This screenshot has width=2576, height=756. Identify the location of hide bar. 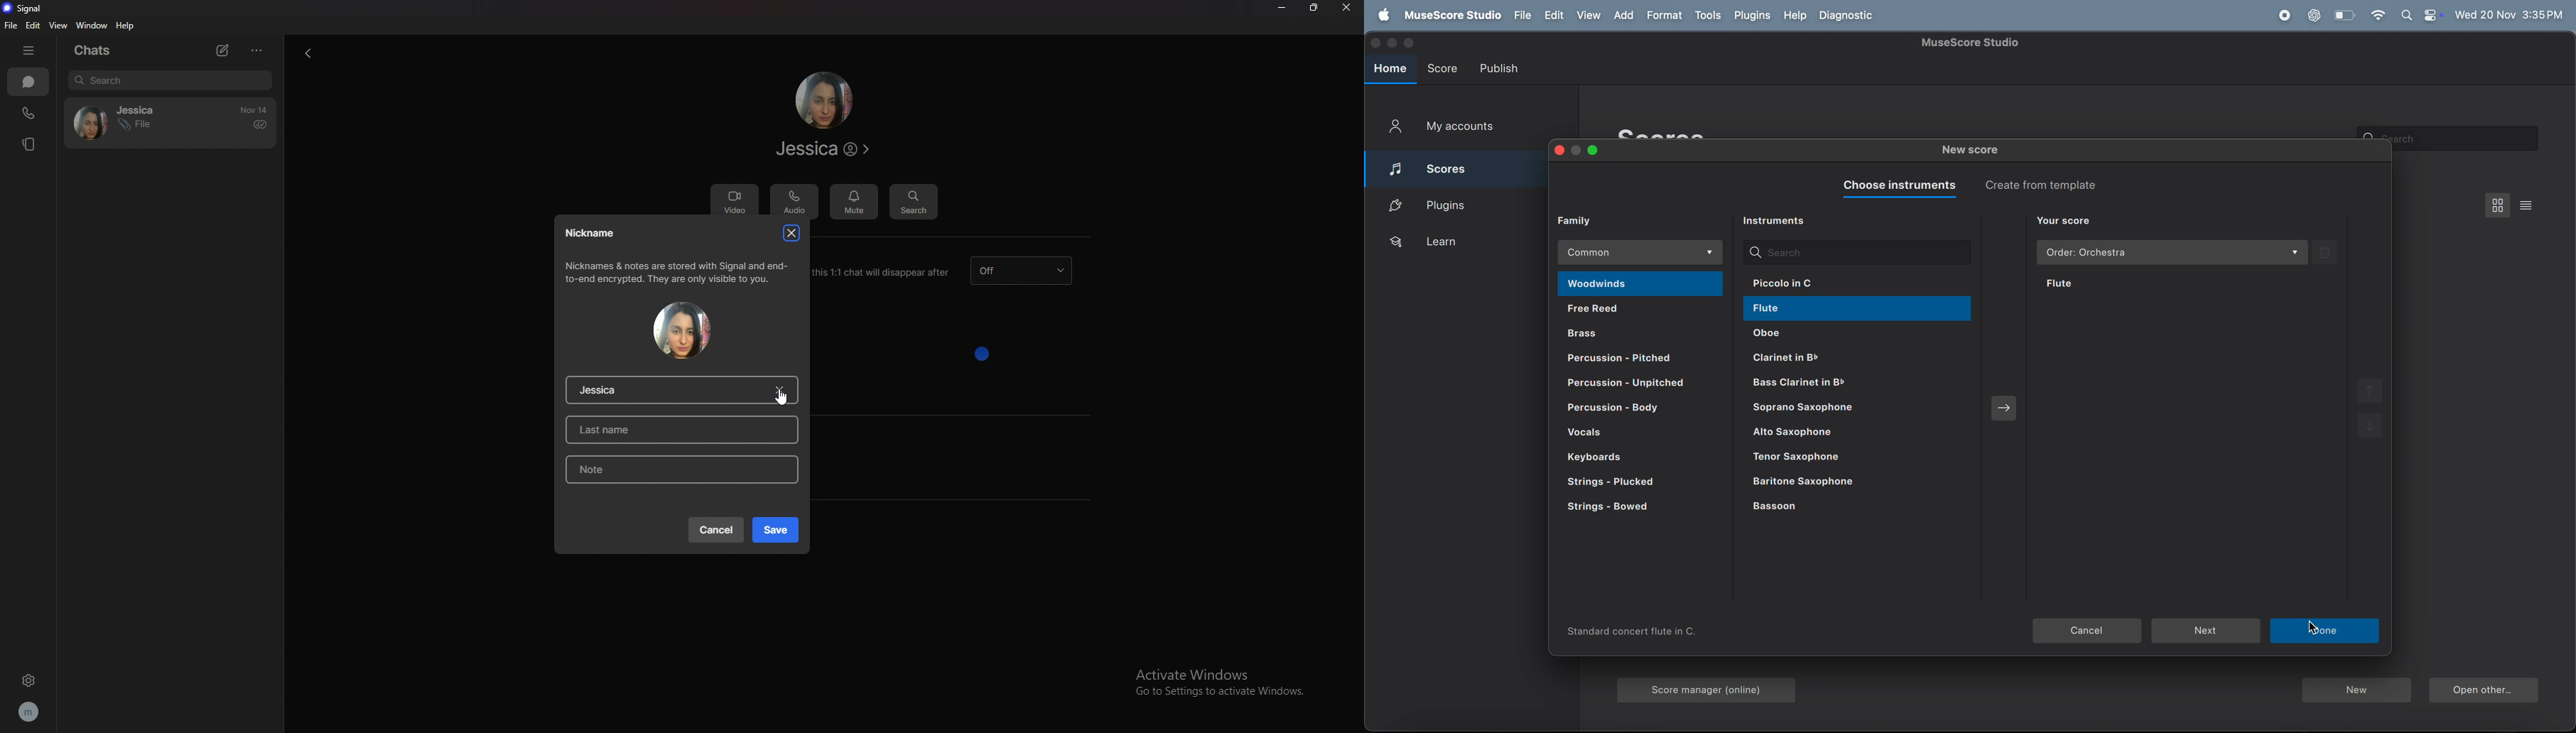
(31, 50).